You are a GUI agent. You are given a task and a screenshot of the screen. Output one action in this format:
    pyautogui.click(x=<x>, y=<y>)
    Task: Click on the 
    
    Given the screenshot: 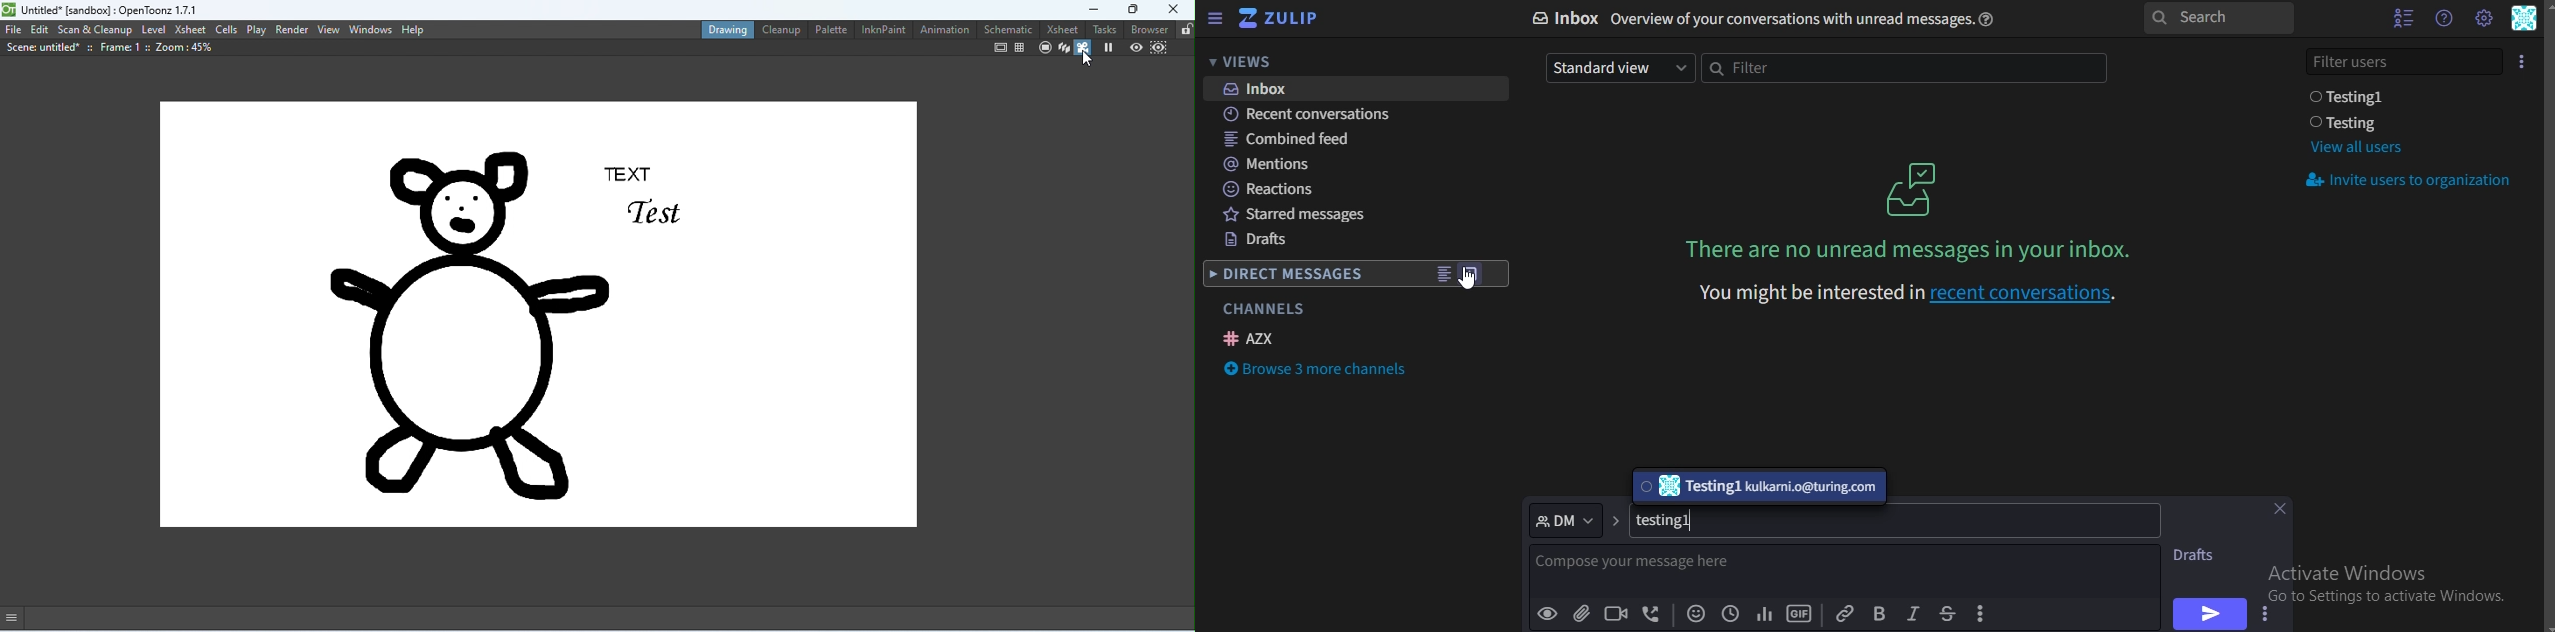 What is the action you would take?
    pyautogui.click(x=2269, y=613)
    